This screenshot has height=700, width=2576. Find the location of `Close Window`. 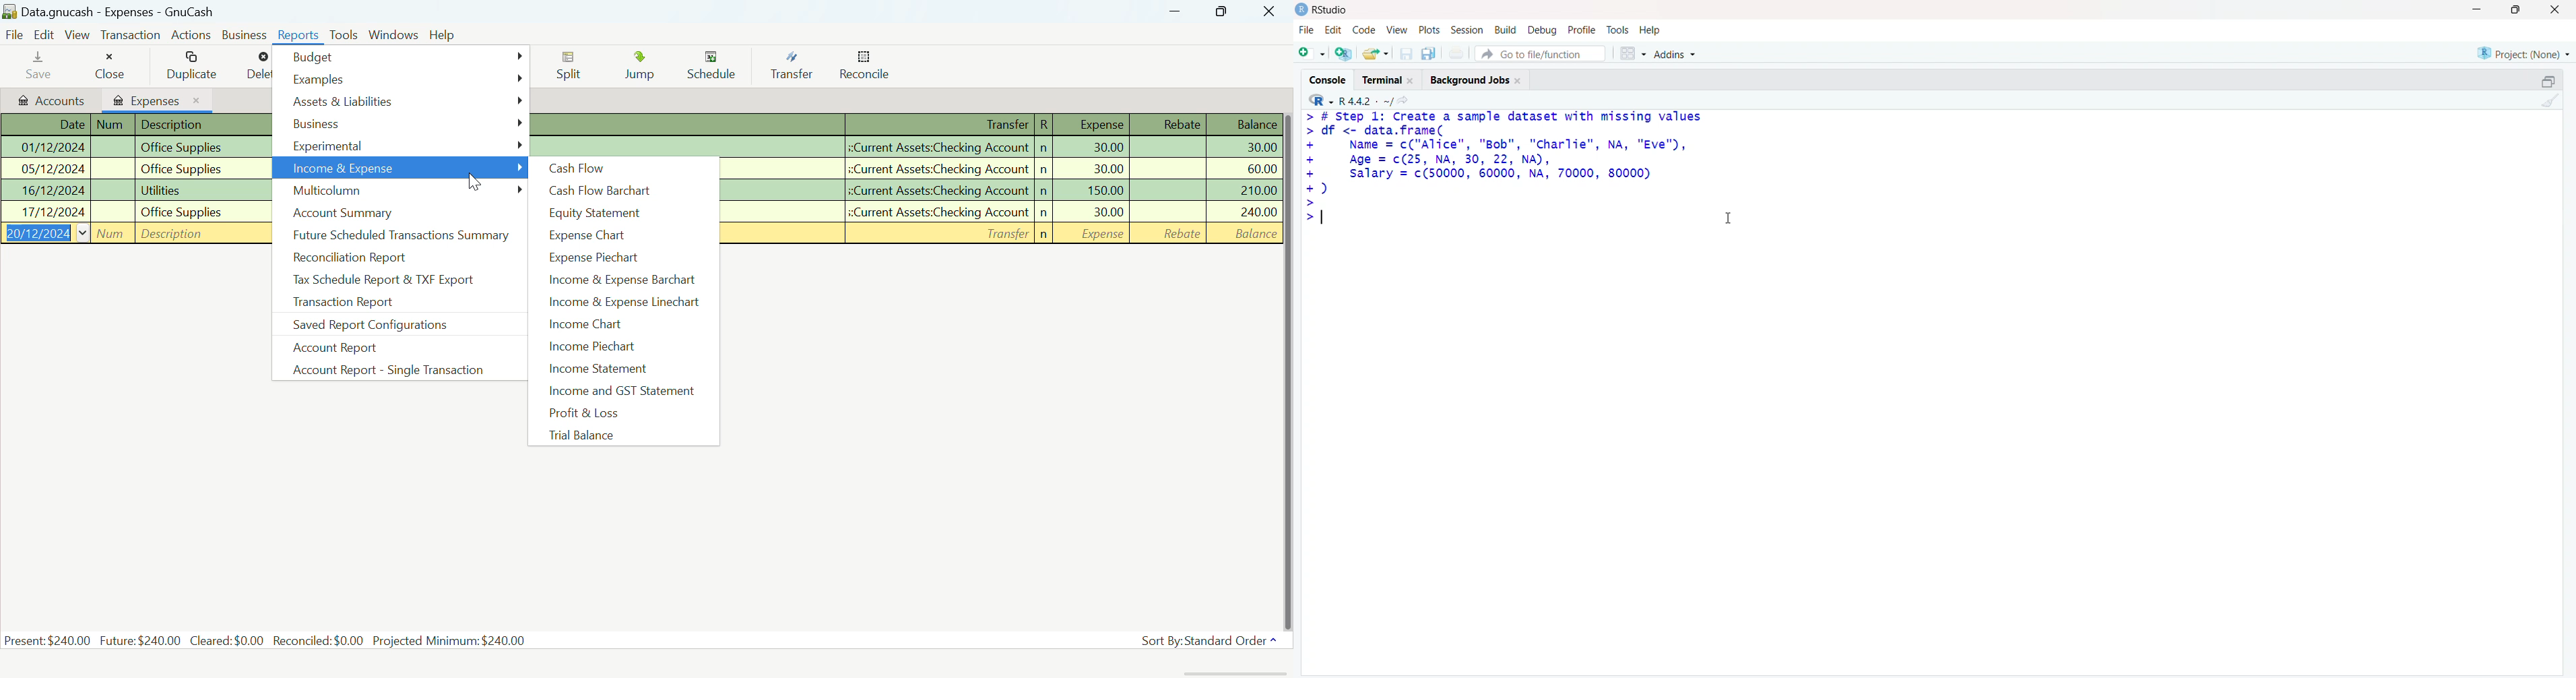

Close Window is located at coordinates (1270, 11).